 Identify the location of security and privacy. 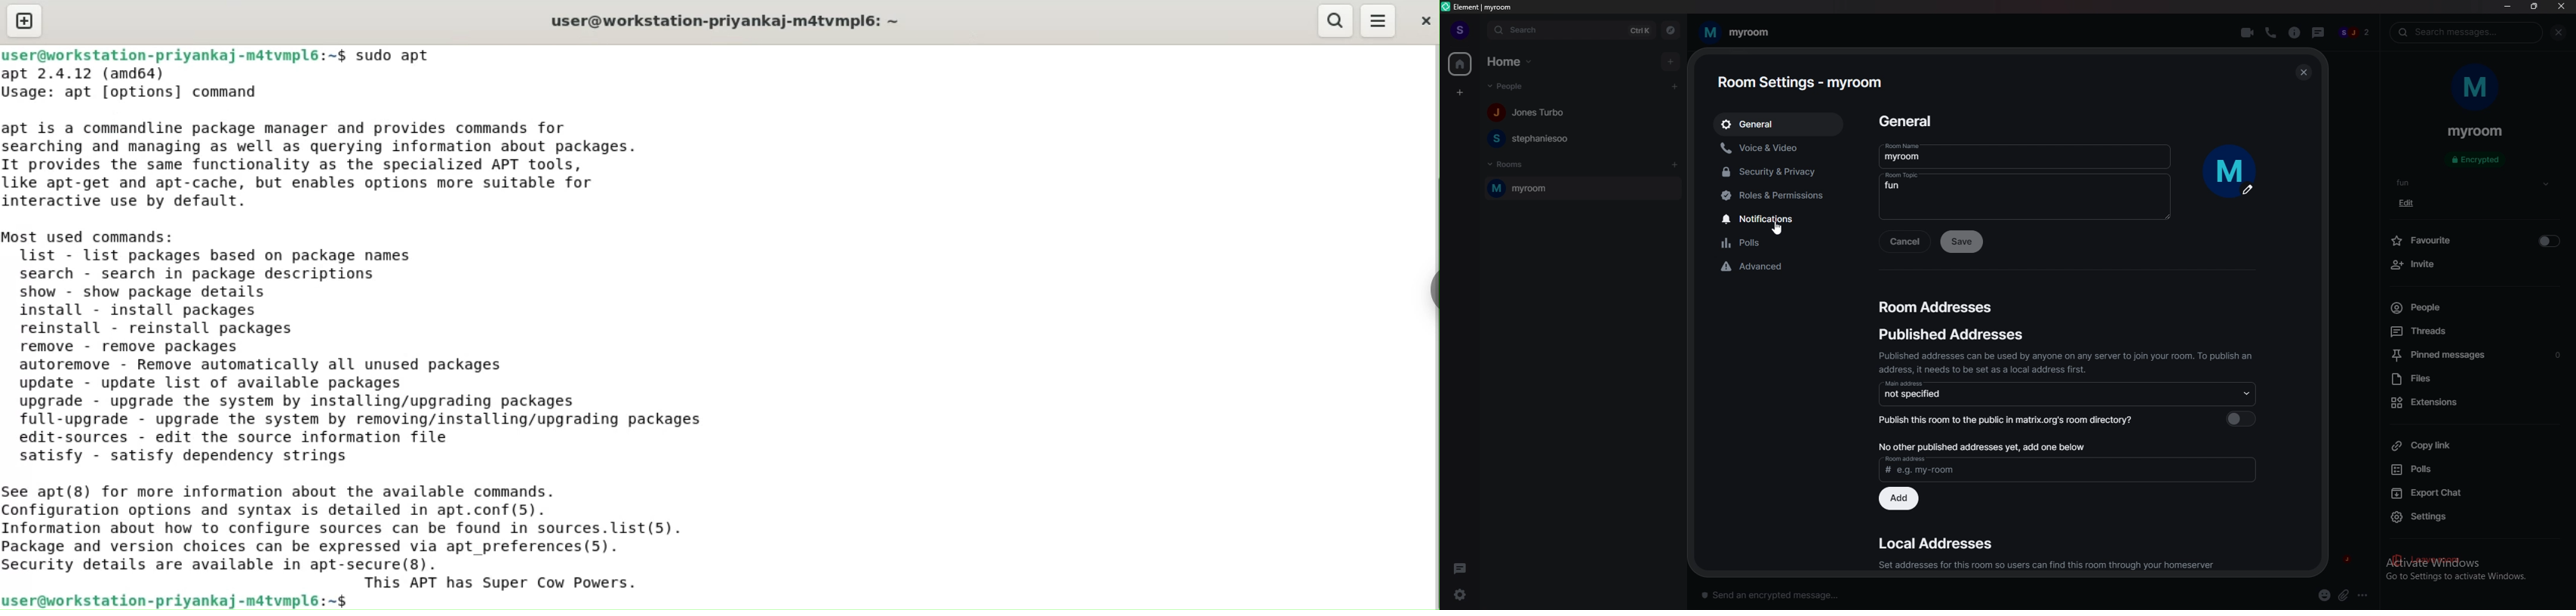
(1781, 171).